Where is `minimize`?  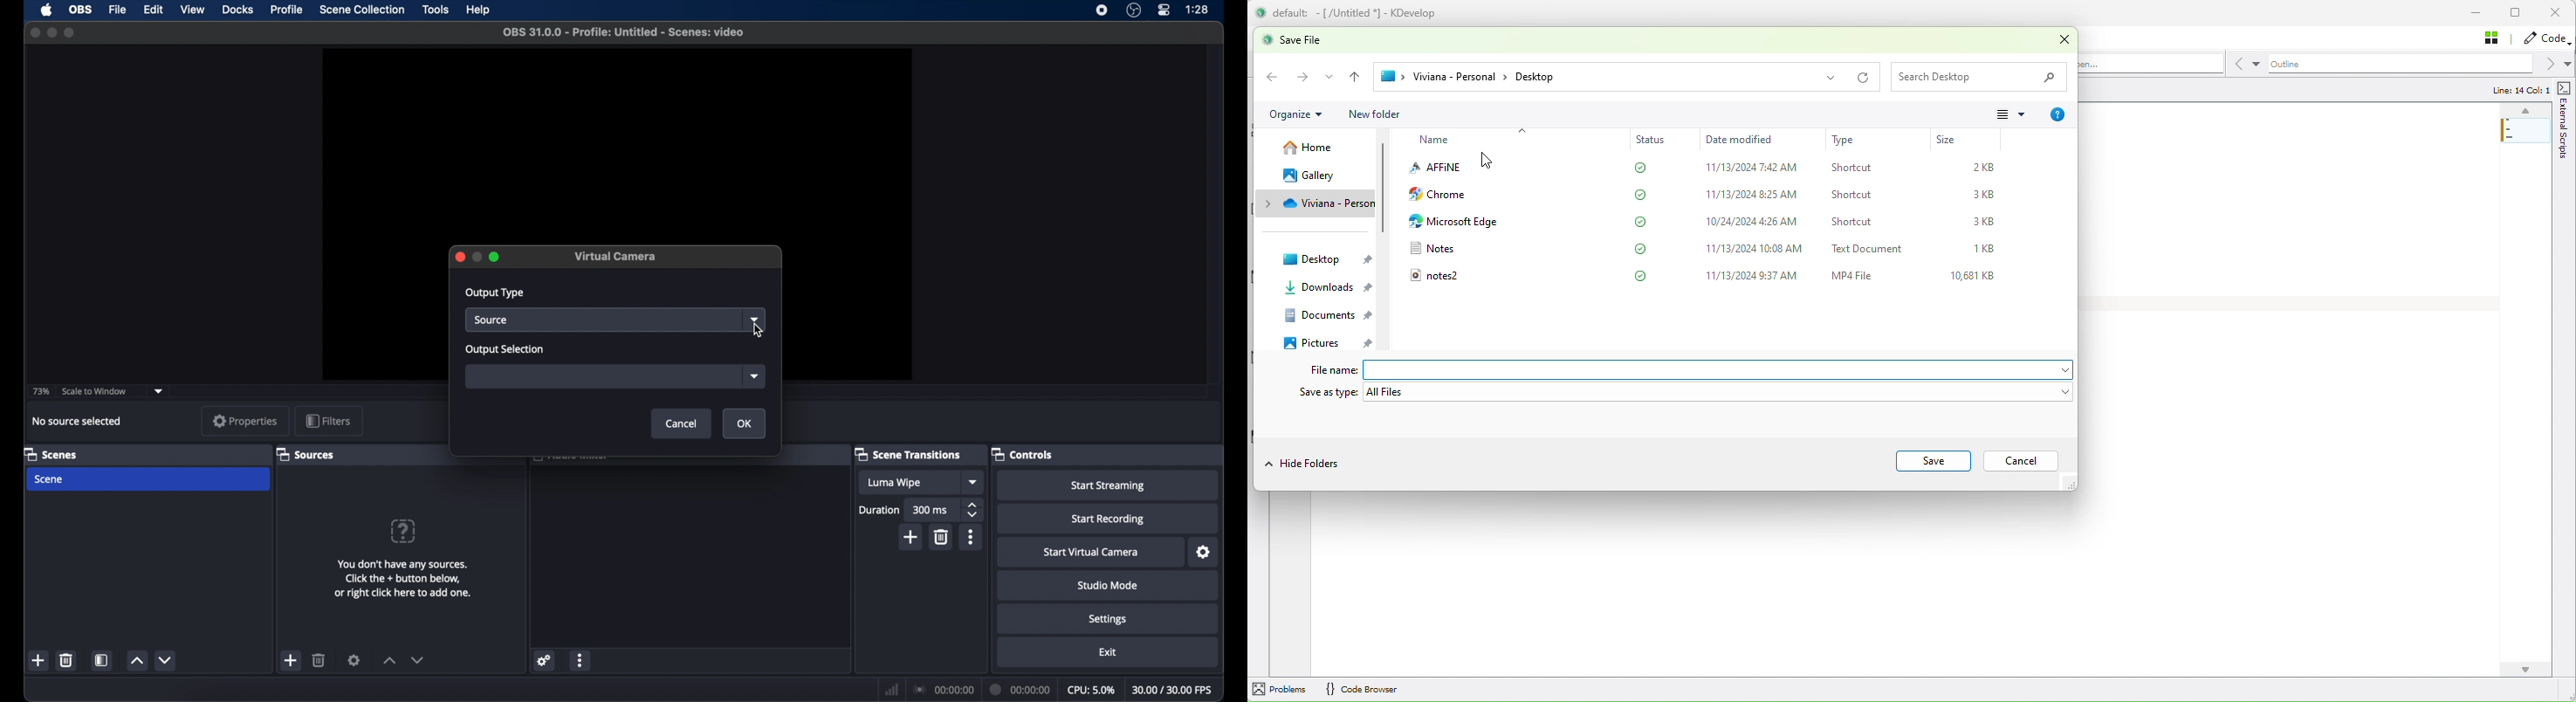
minimize is located at coordinates (476, 257).